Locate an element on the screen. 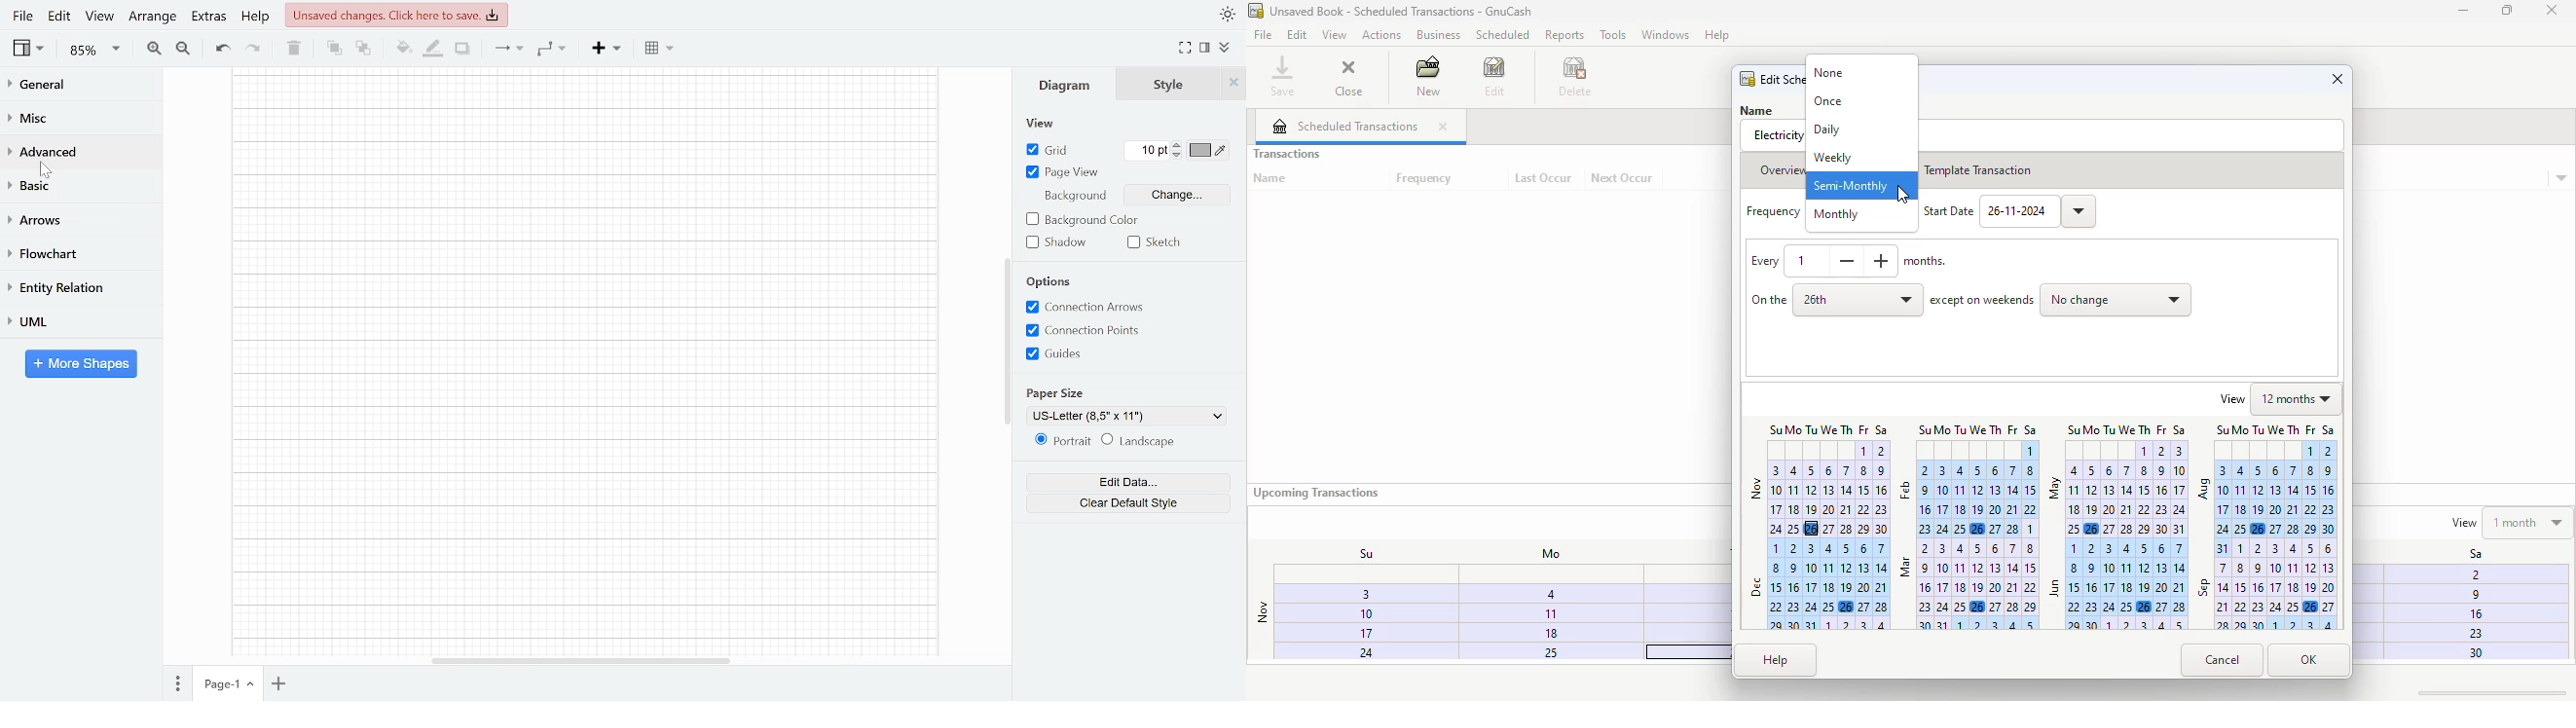 The height and width of the screenshot is (728, 2576). delete is located at coordinates (1576, 76).